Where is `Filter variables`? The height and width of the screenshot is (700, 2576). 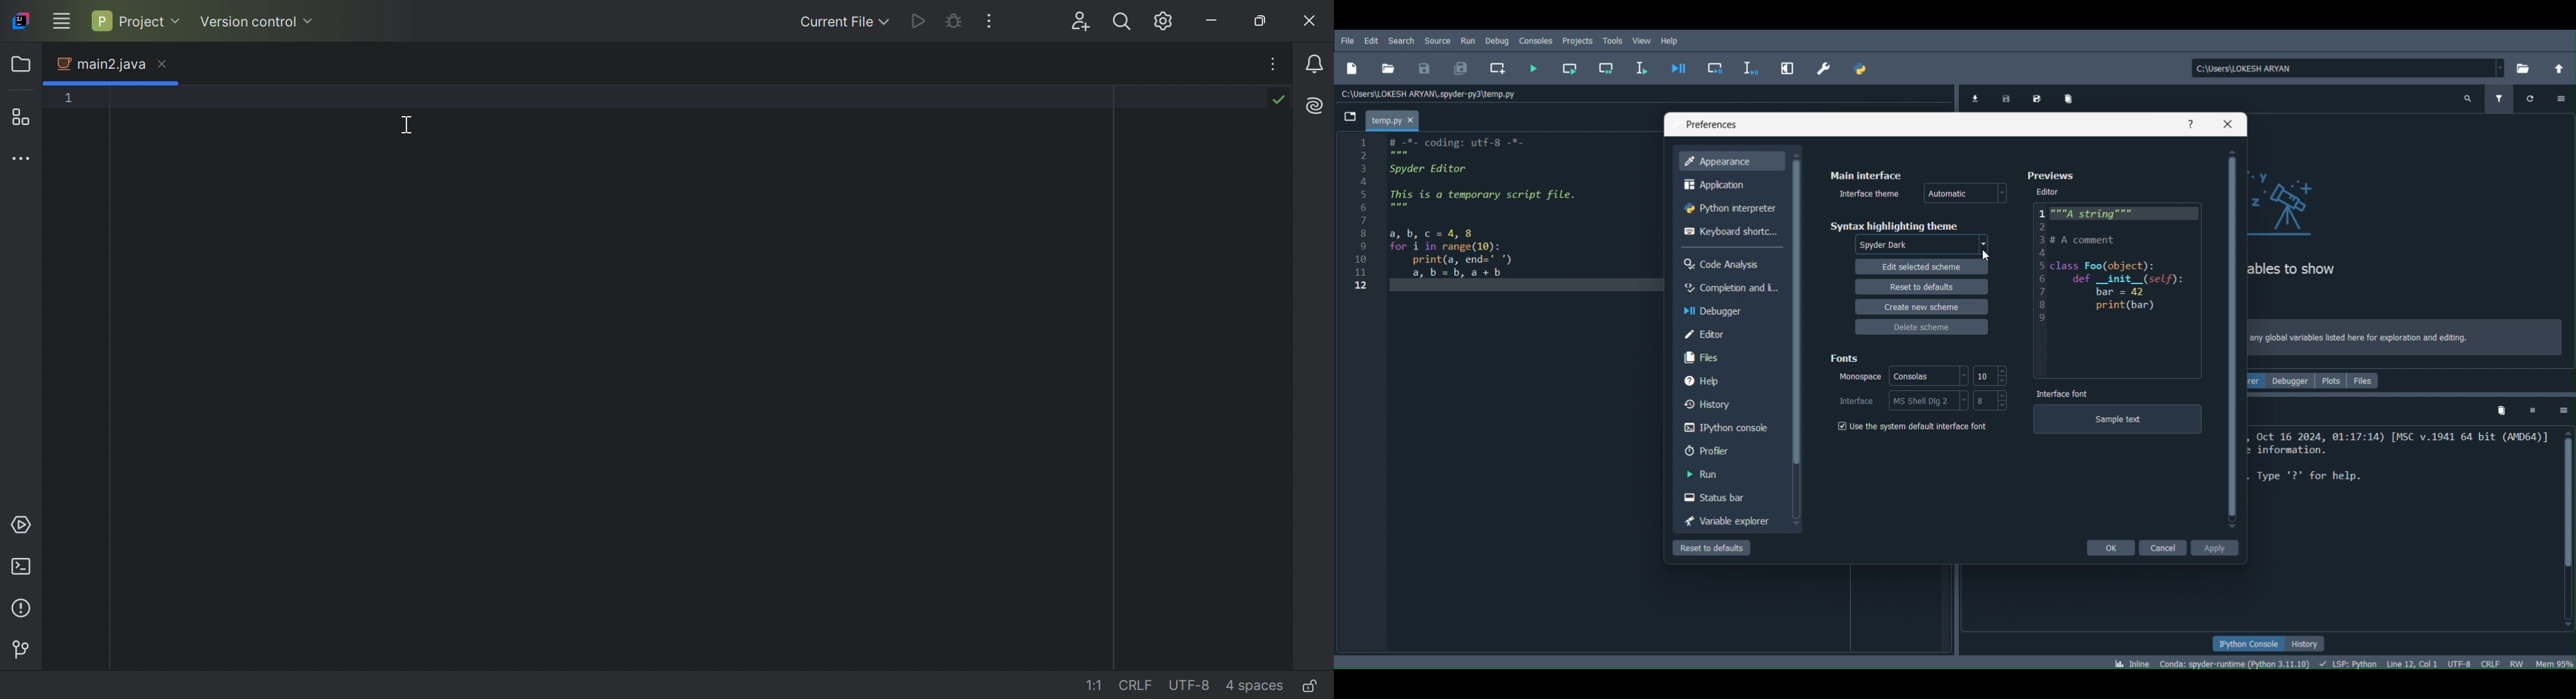 Filter variables is located at coordinates (2504, 100).